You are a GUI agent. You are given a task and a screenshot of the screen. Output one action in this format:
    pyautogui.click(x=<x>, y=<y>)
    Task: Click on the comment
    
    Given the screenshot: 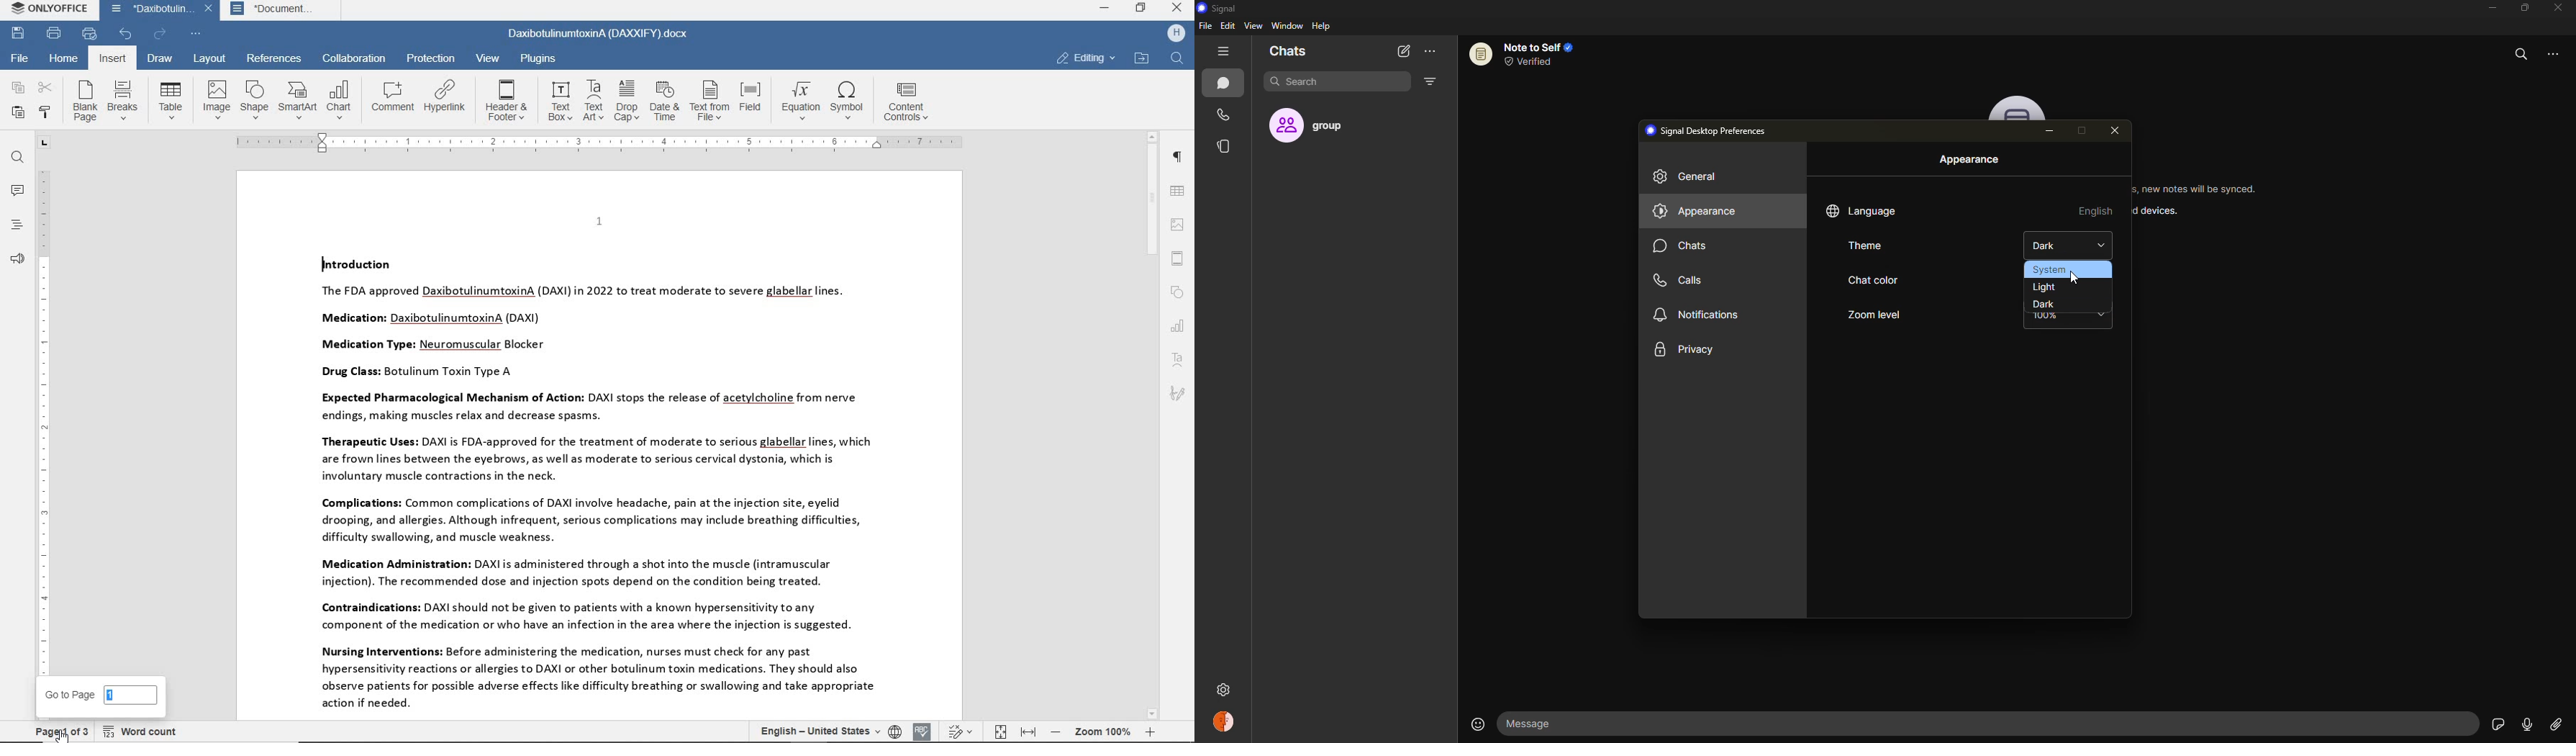 What is the action you would take?
    pyautogui.click(x=393, y=95)
    